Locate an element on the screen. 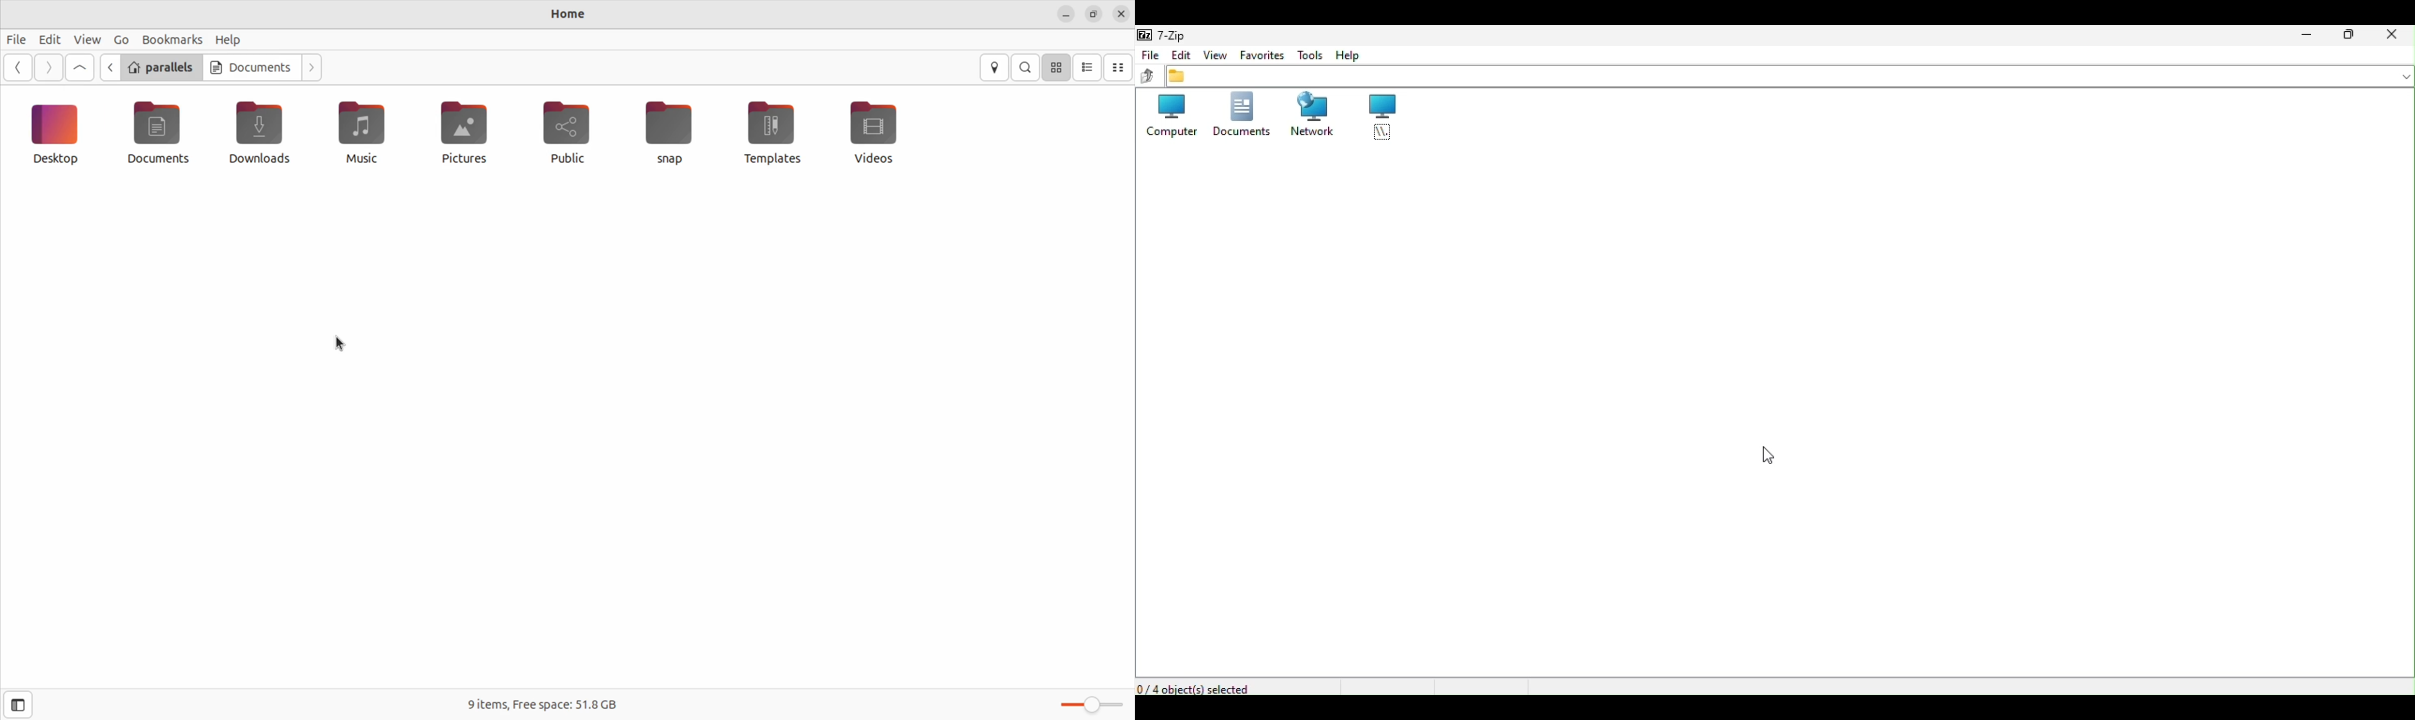  Minimize is located at coordinates (2311, 35).